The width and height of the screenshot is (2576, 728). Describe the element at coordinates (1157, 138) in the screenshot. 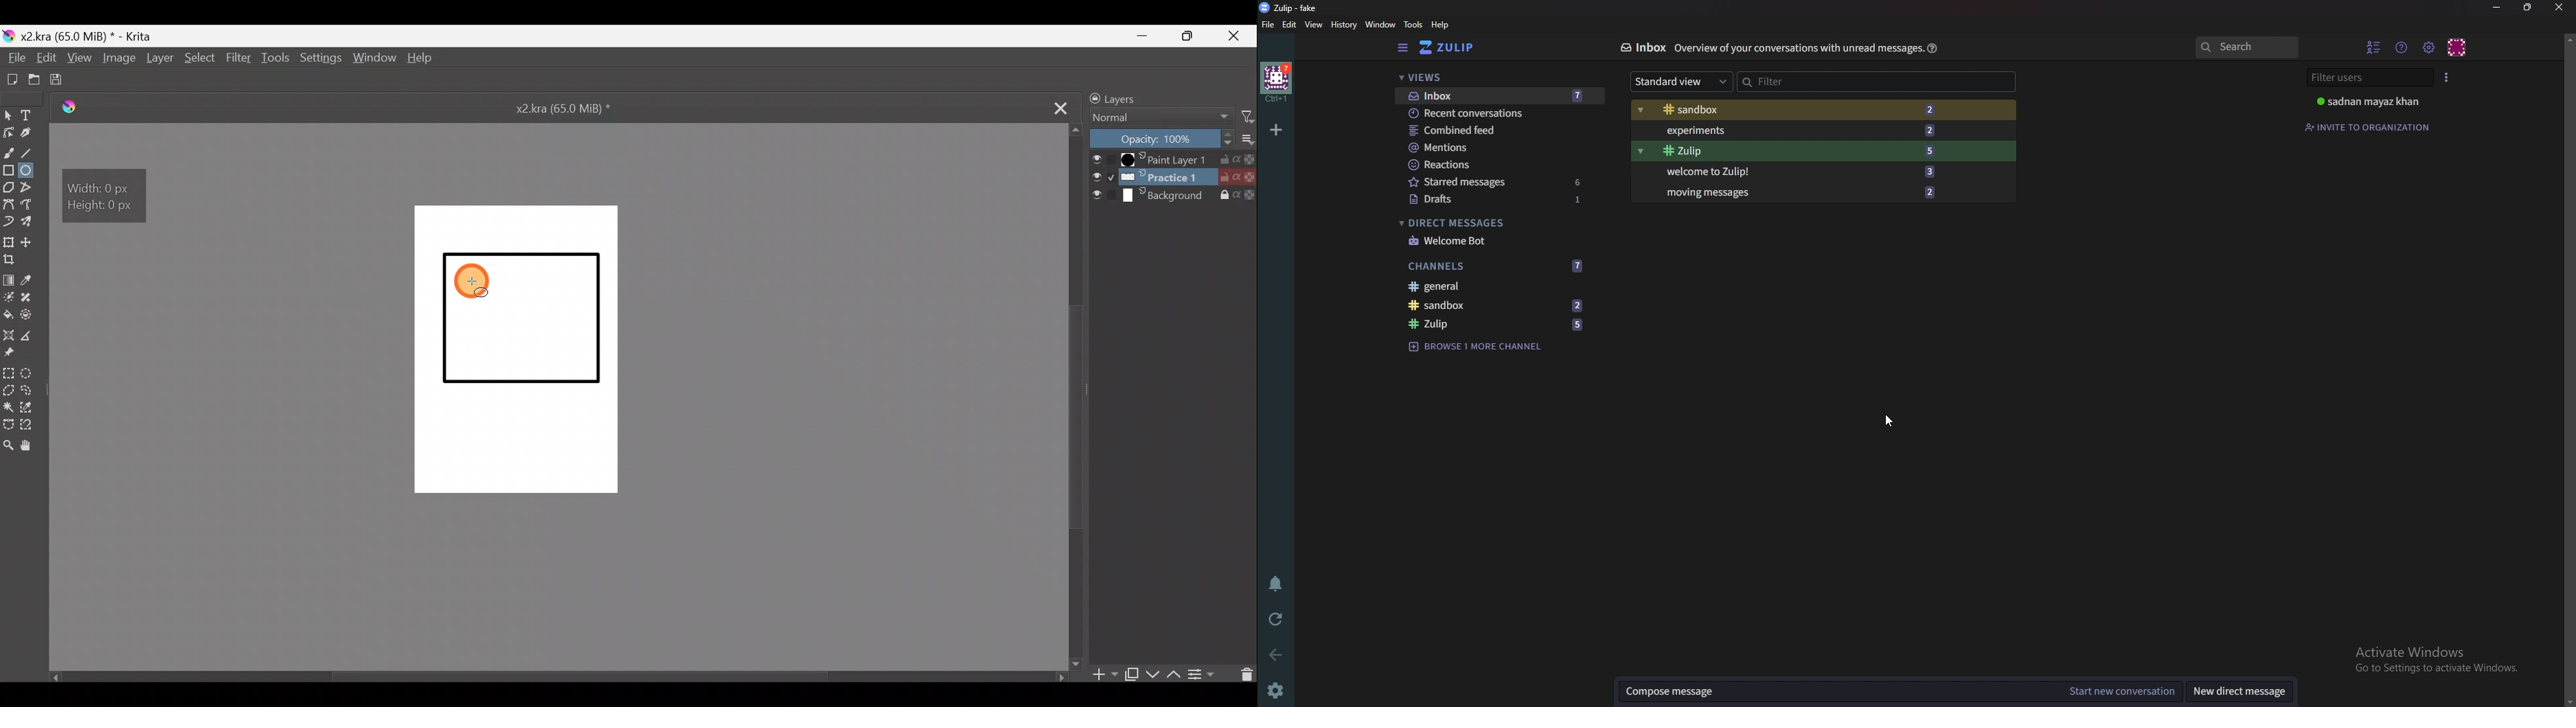

I see `Opacity: 100%` at that location.